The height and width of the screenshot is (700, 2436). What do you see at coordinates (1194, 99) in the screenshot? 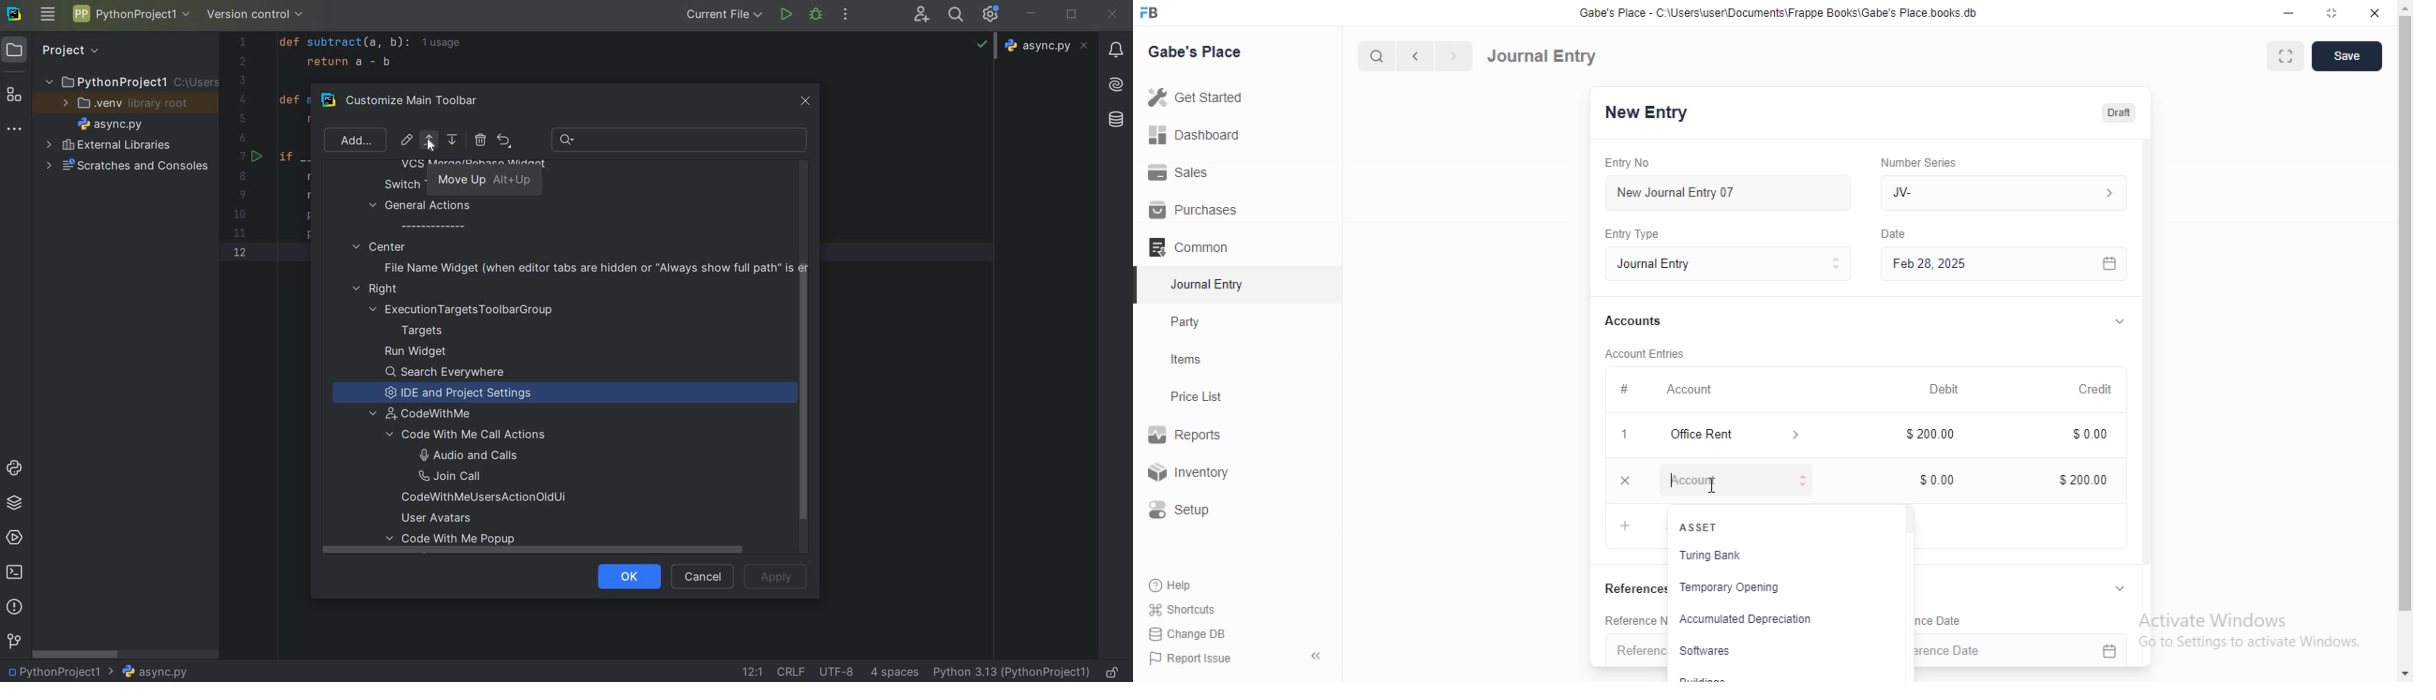
I see `Get Started` at bounding box center [1194, 99].